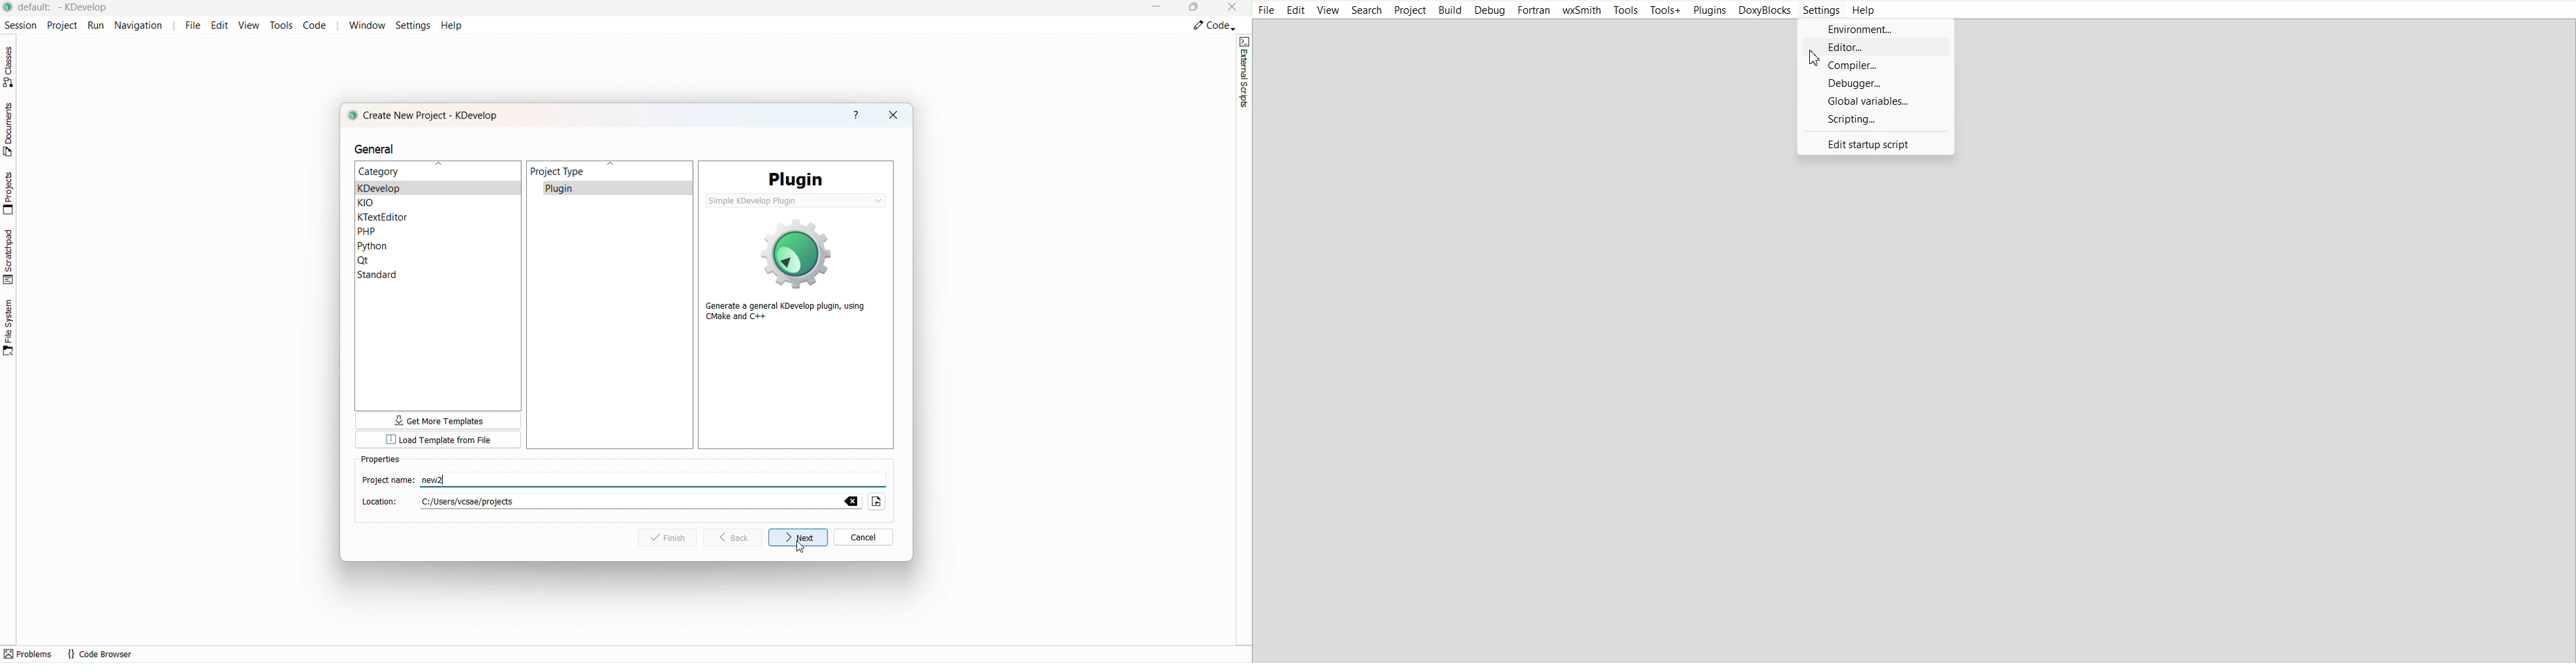  What do you see at coordinates (1449, 10) in the screenshot?
I see `Build` at bounding box center [1449, 10].